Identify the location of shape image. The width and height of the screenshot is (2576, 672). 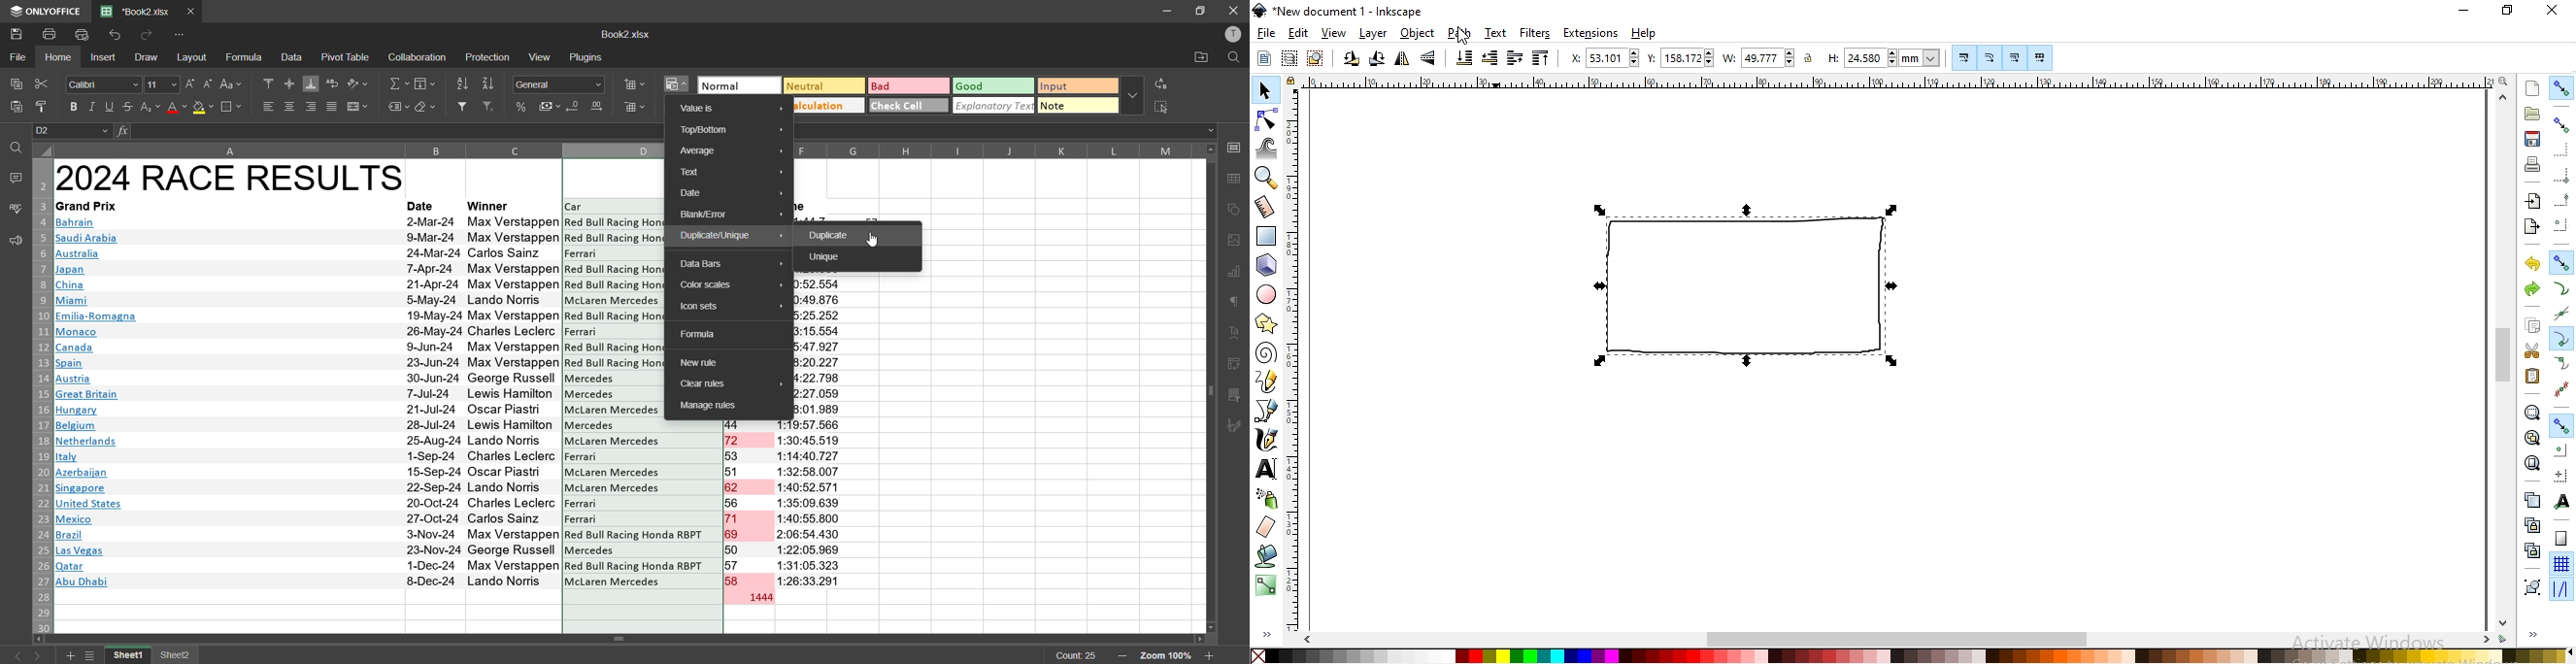
(1755, 283).